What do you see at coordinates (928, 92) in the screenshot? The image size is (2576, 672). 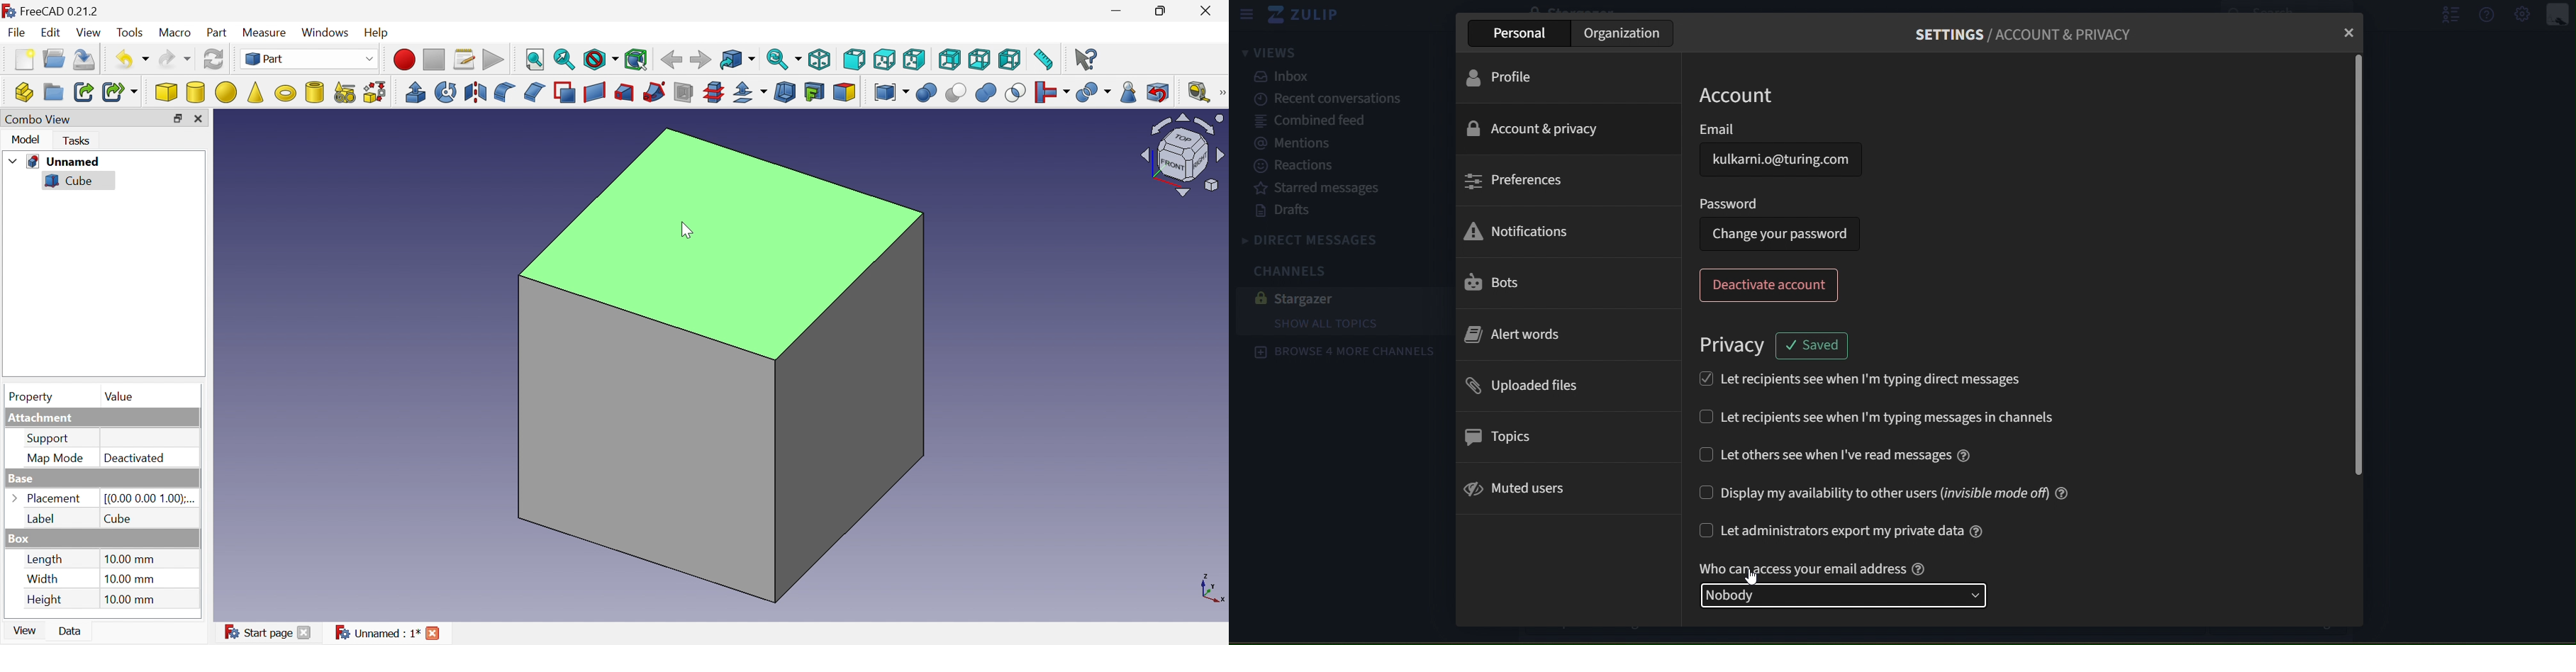 I see `Boolean` at bounding box center [928, 92].